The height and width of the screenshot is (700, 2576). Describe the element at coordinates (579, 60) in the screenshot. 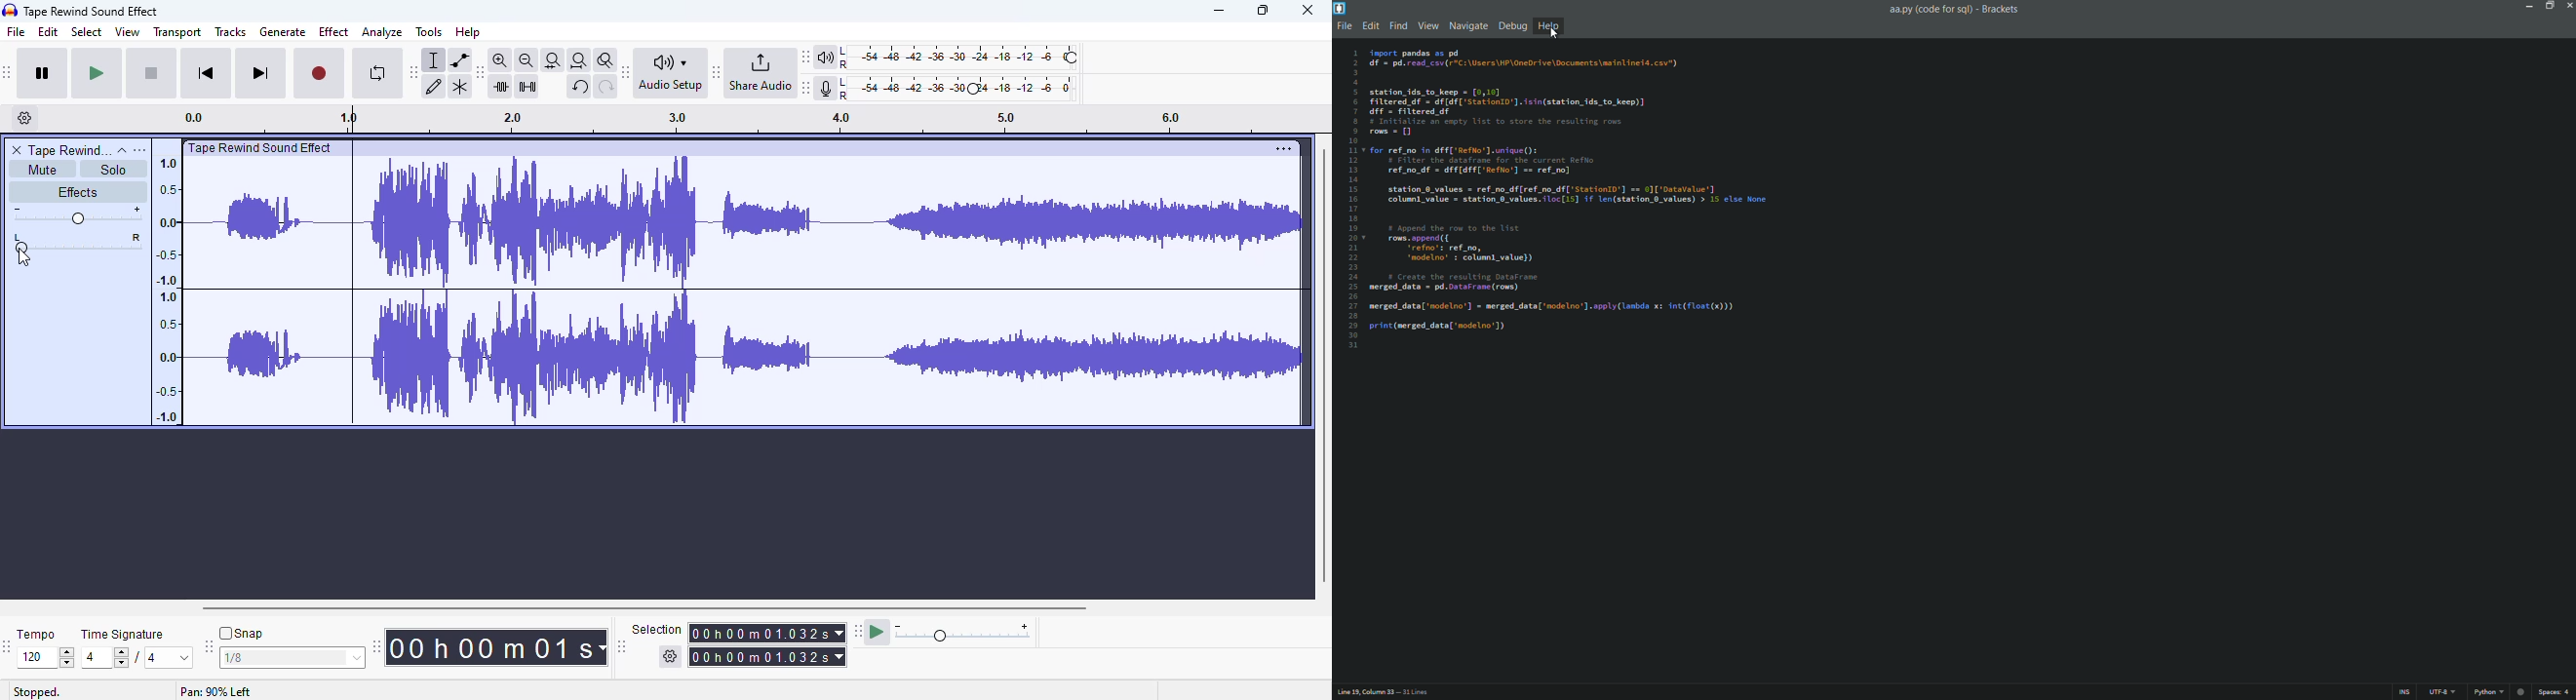

I see `fit project to width` at that location.